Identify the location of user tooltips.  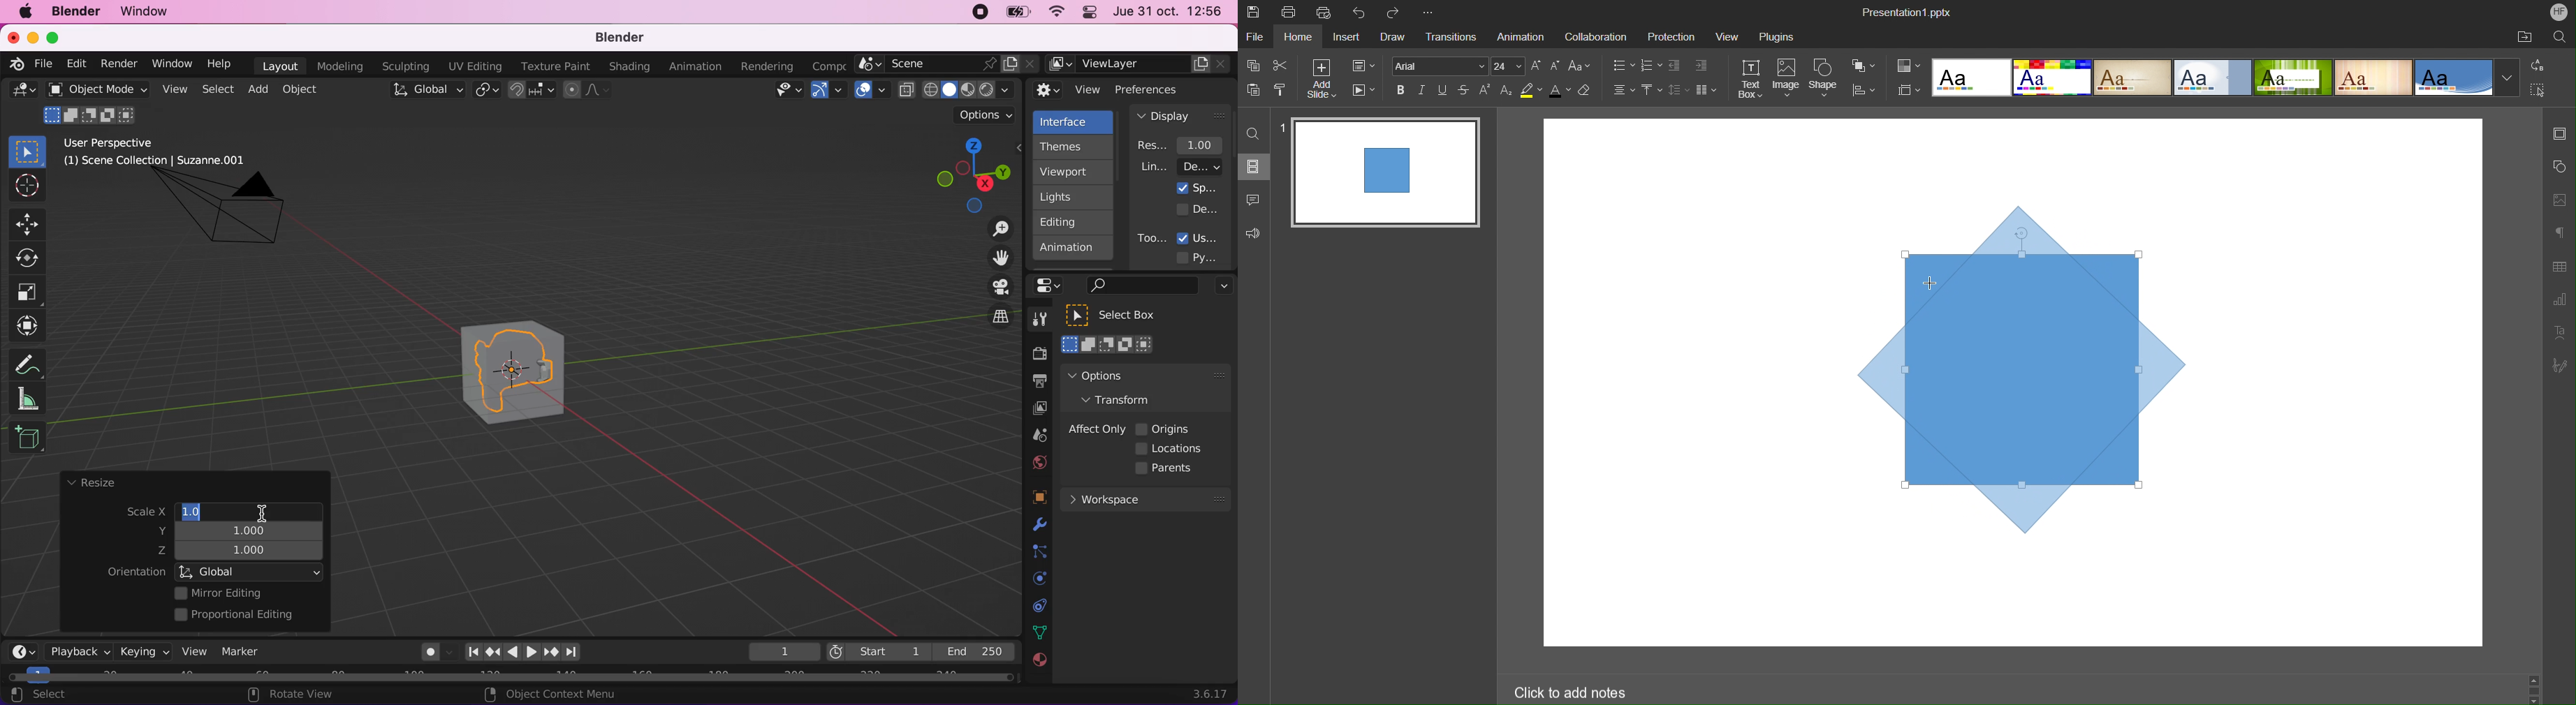
(1206, 237).